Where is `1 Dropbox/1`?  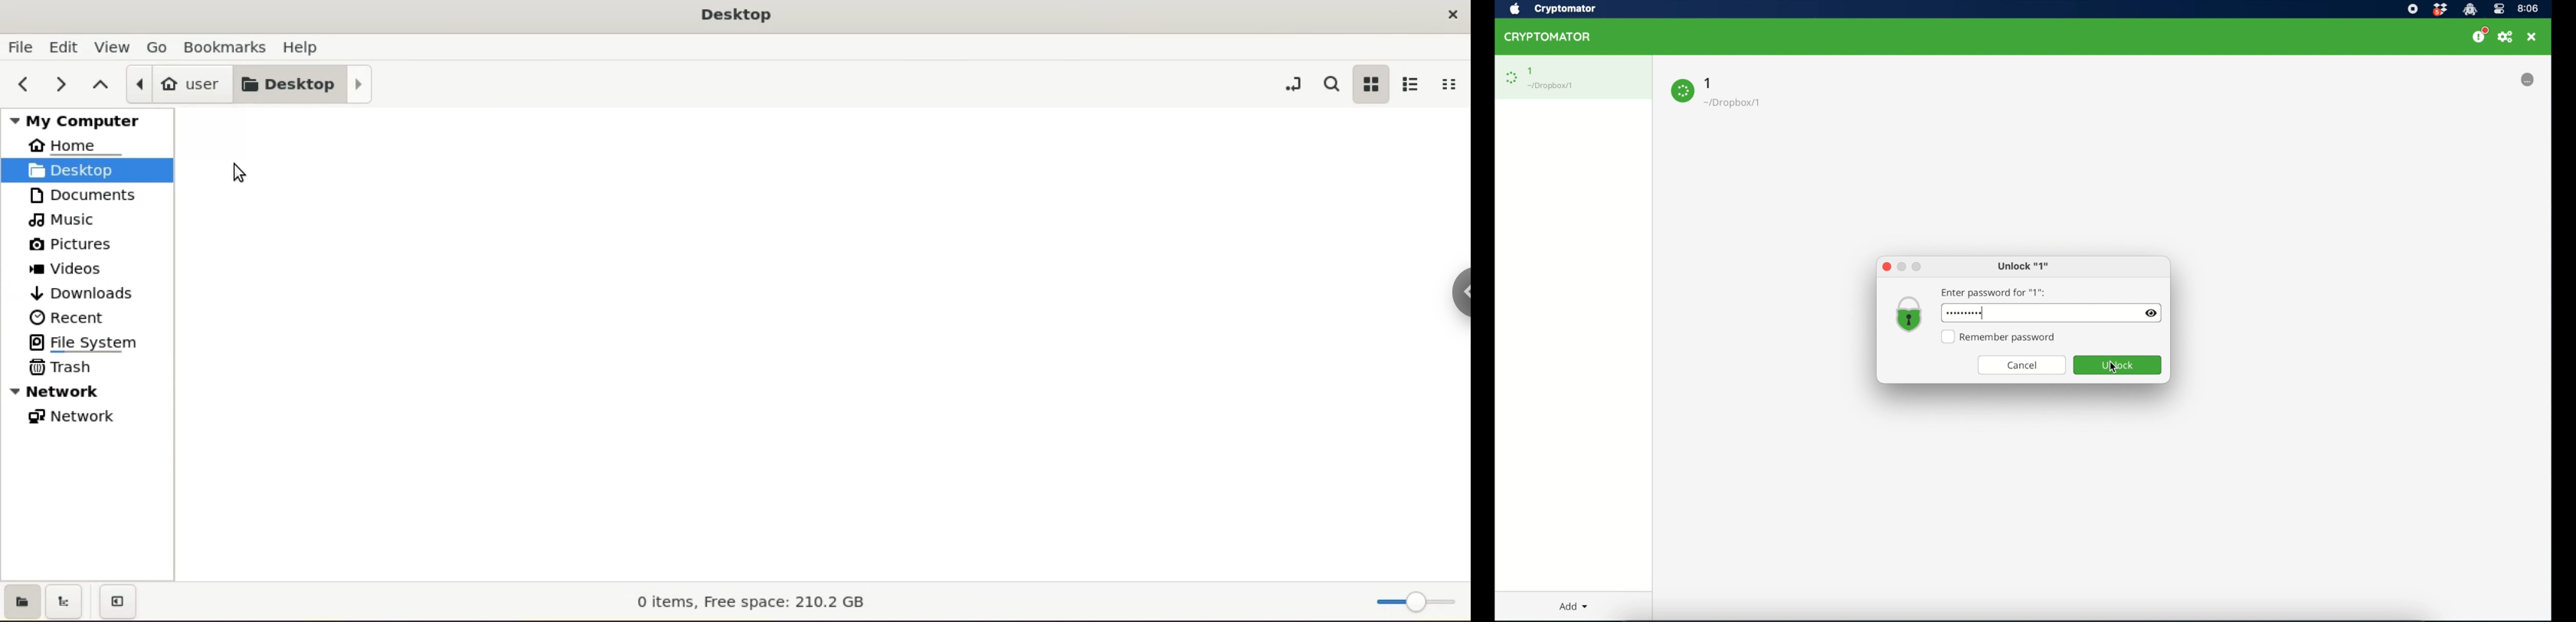
1 Dropbox/1 is located at coordinates (1561, 78).